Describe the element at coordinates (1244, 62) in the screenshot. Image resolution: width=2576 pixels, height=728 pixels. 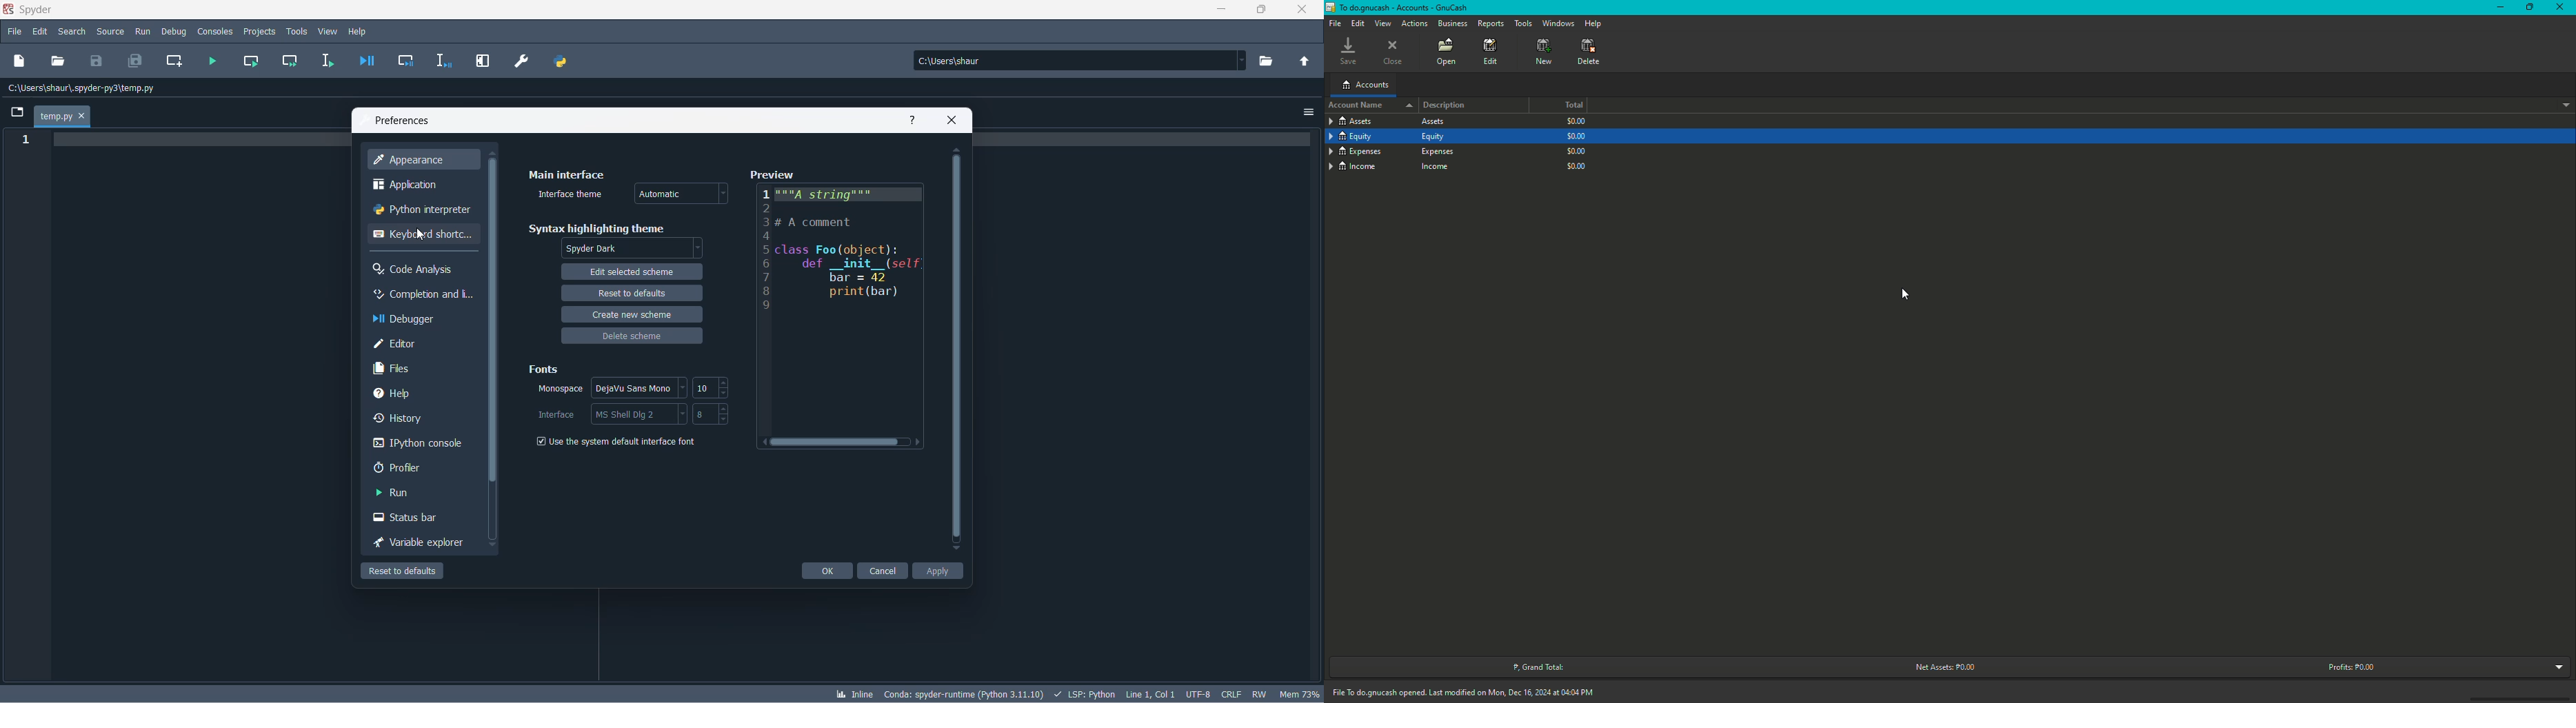
I see `path dropdown` at that location.